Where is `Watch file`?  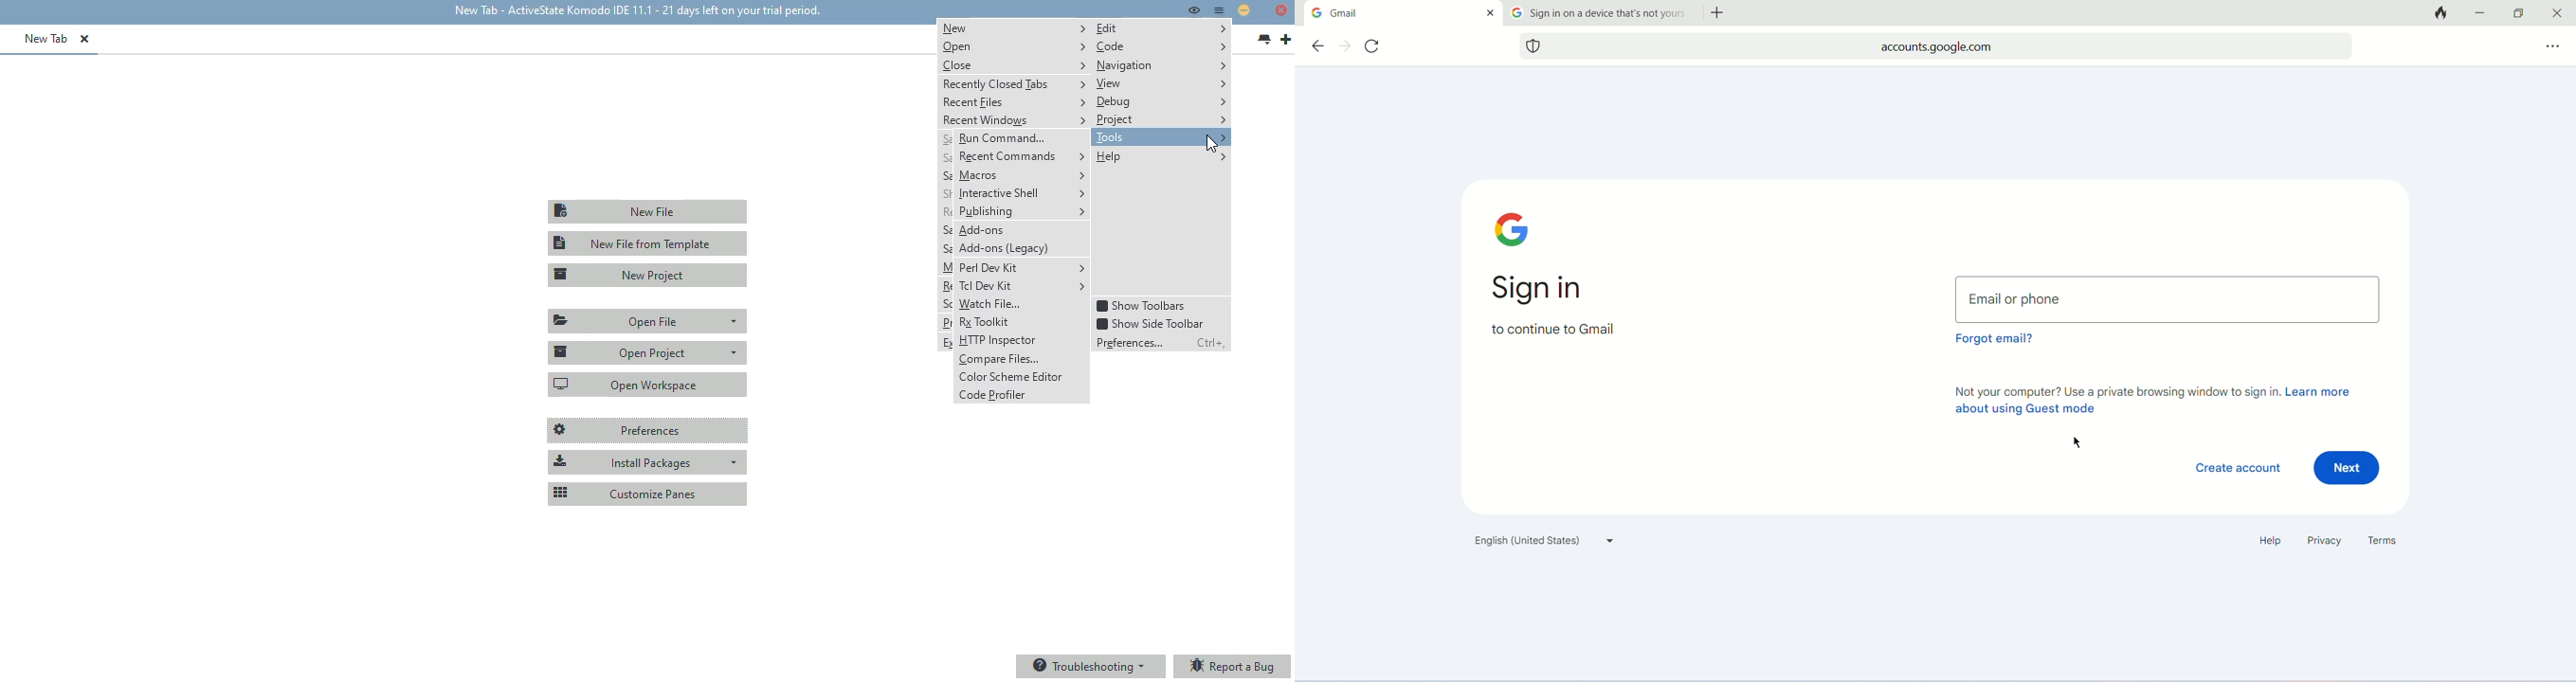
Watch file is located at coordinates (1022, 305).